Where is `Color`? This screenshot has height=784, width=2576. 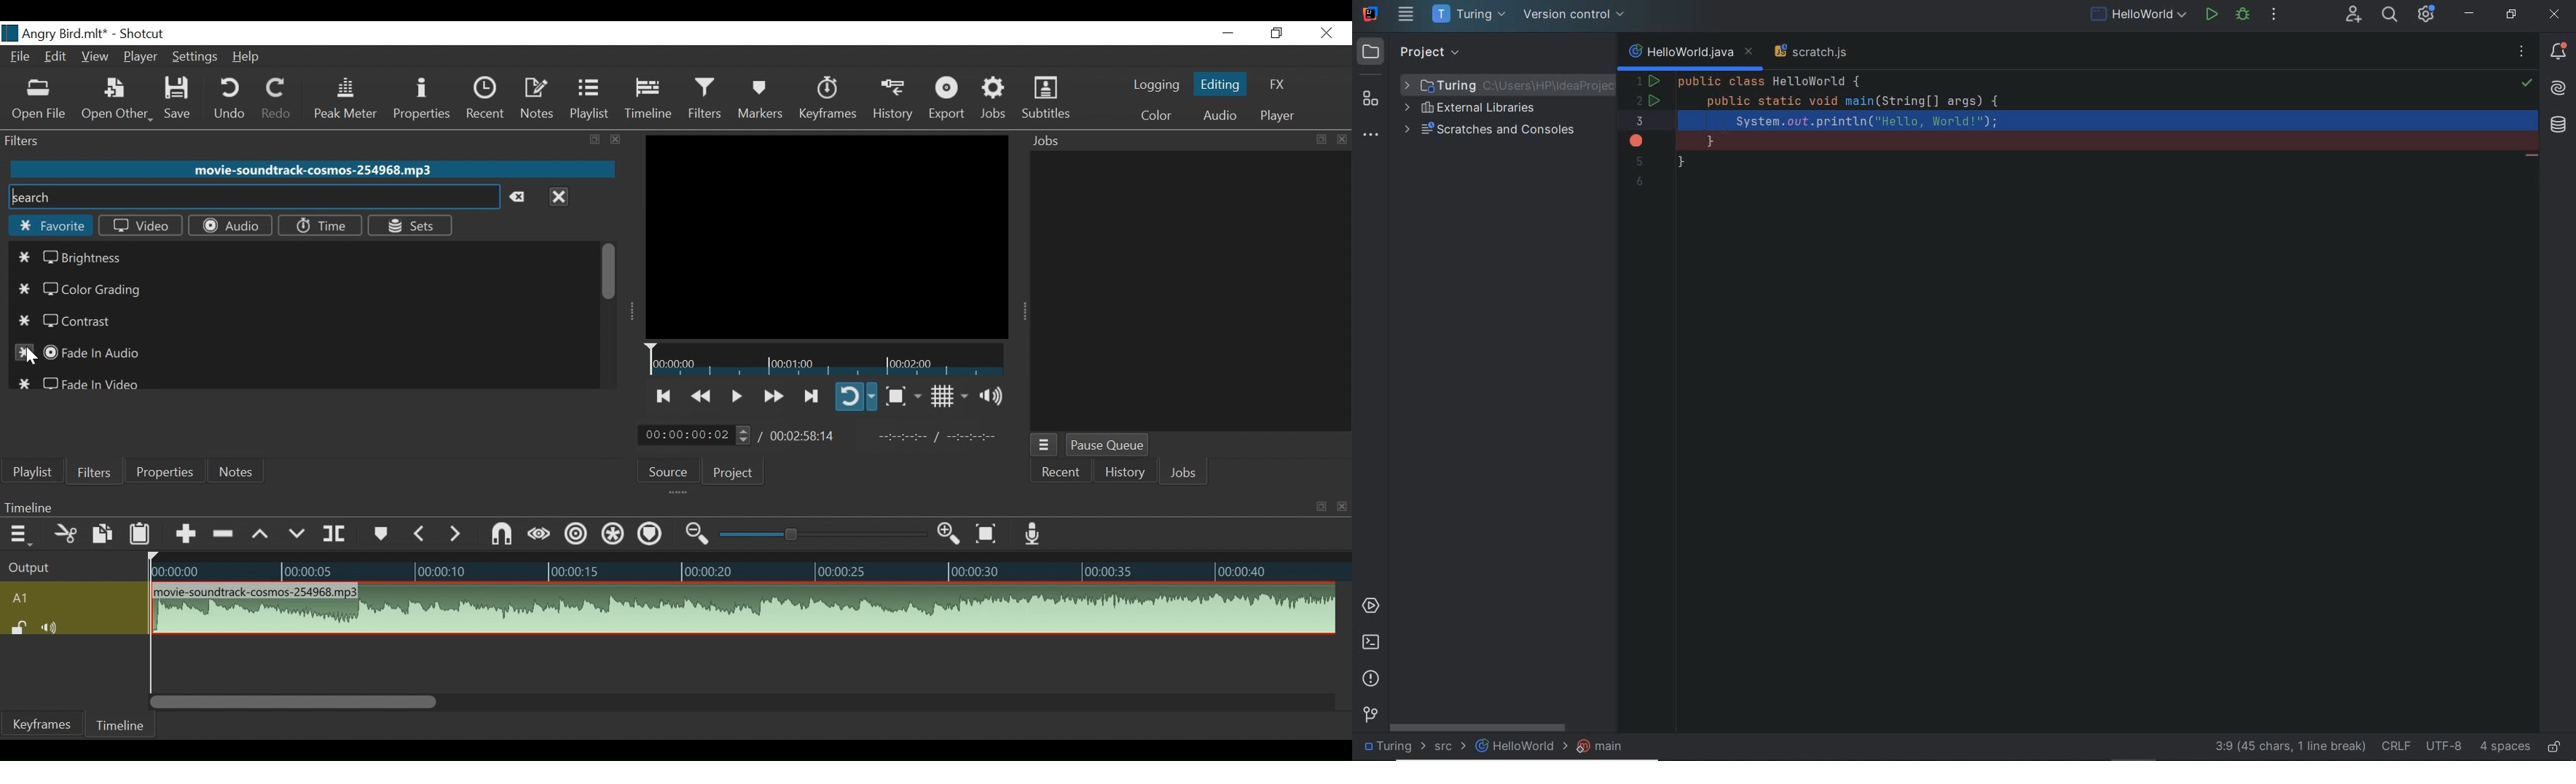
Color is located at coordinates (1156, 116).